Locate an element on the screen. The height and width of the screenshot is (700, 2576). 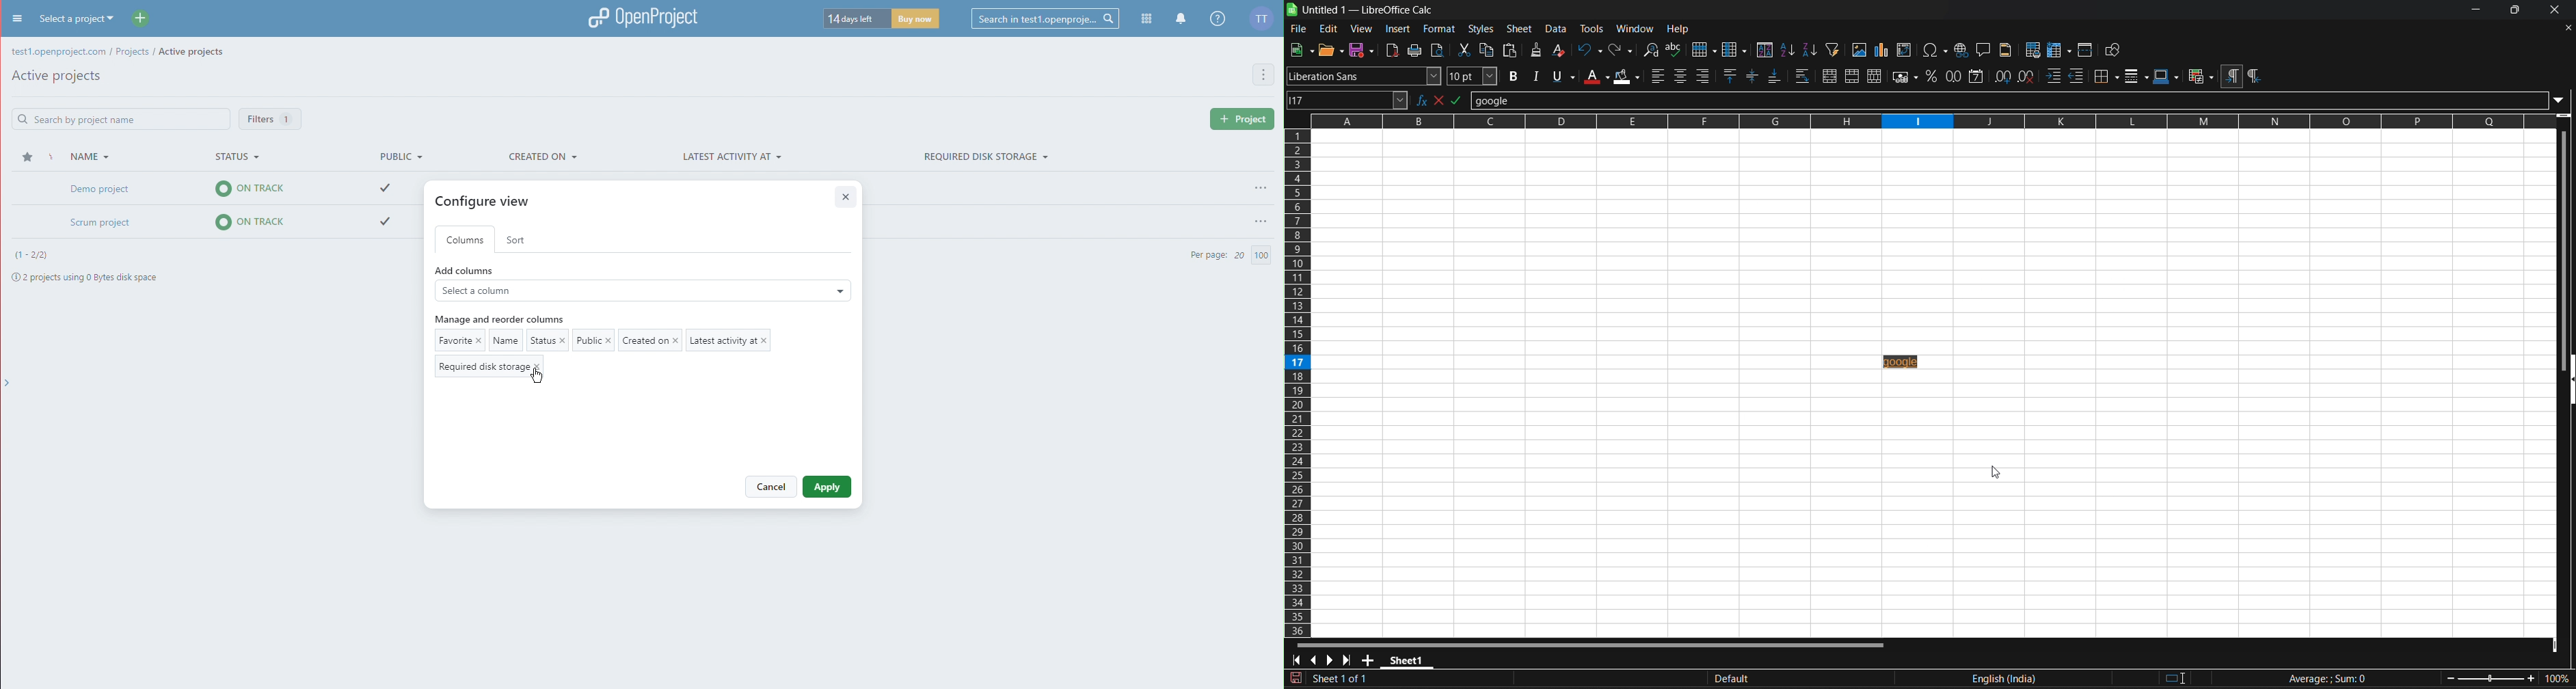
remove decimal place is located at coordinates (2028, 77).